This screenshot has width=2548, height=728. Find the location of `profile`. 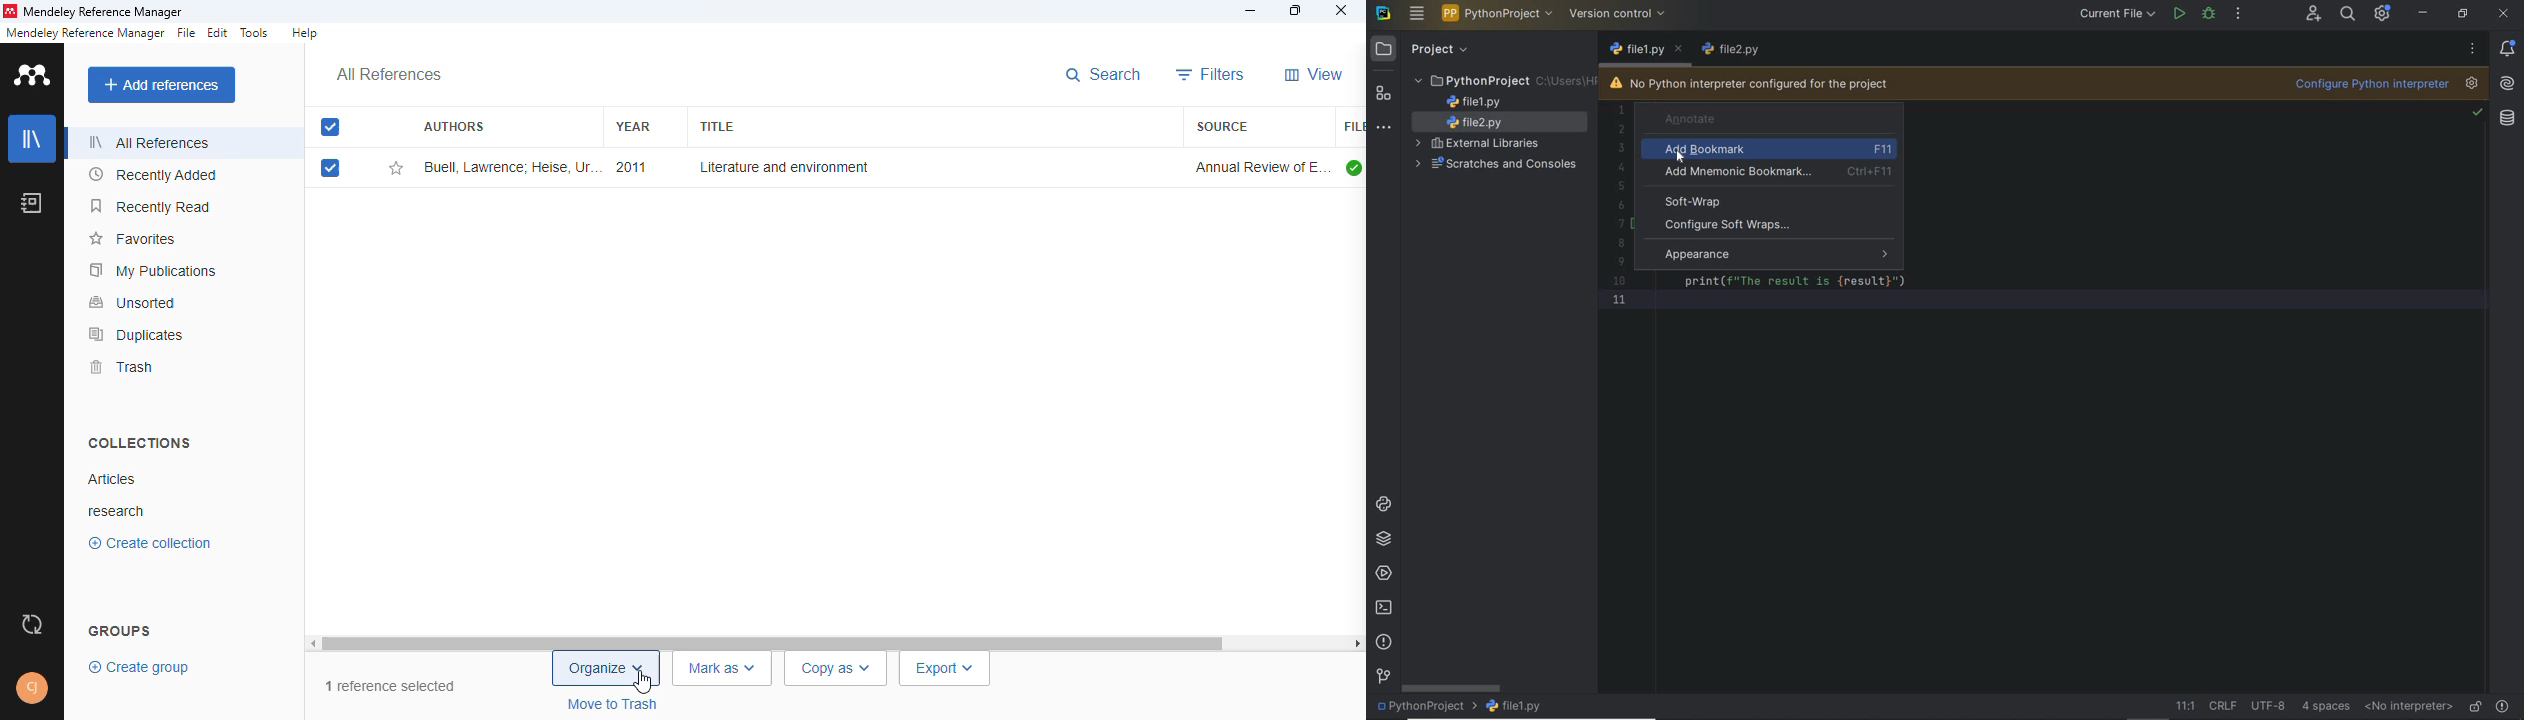

profile is located at coordinates (32, 688).